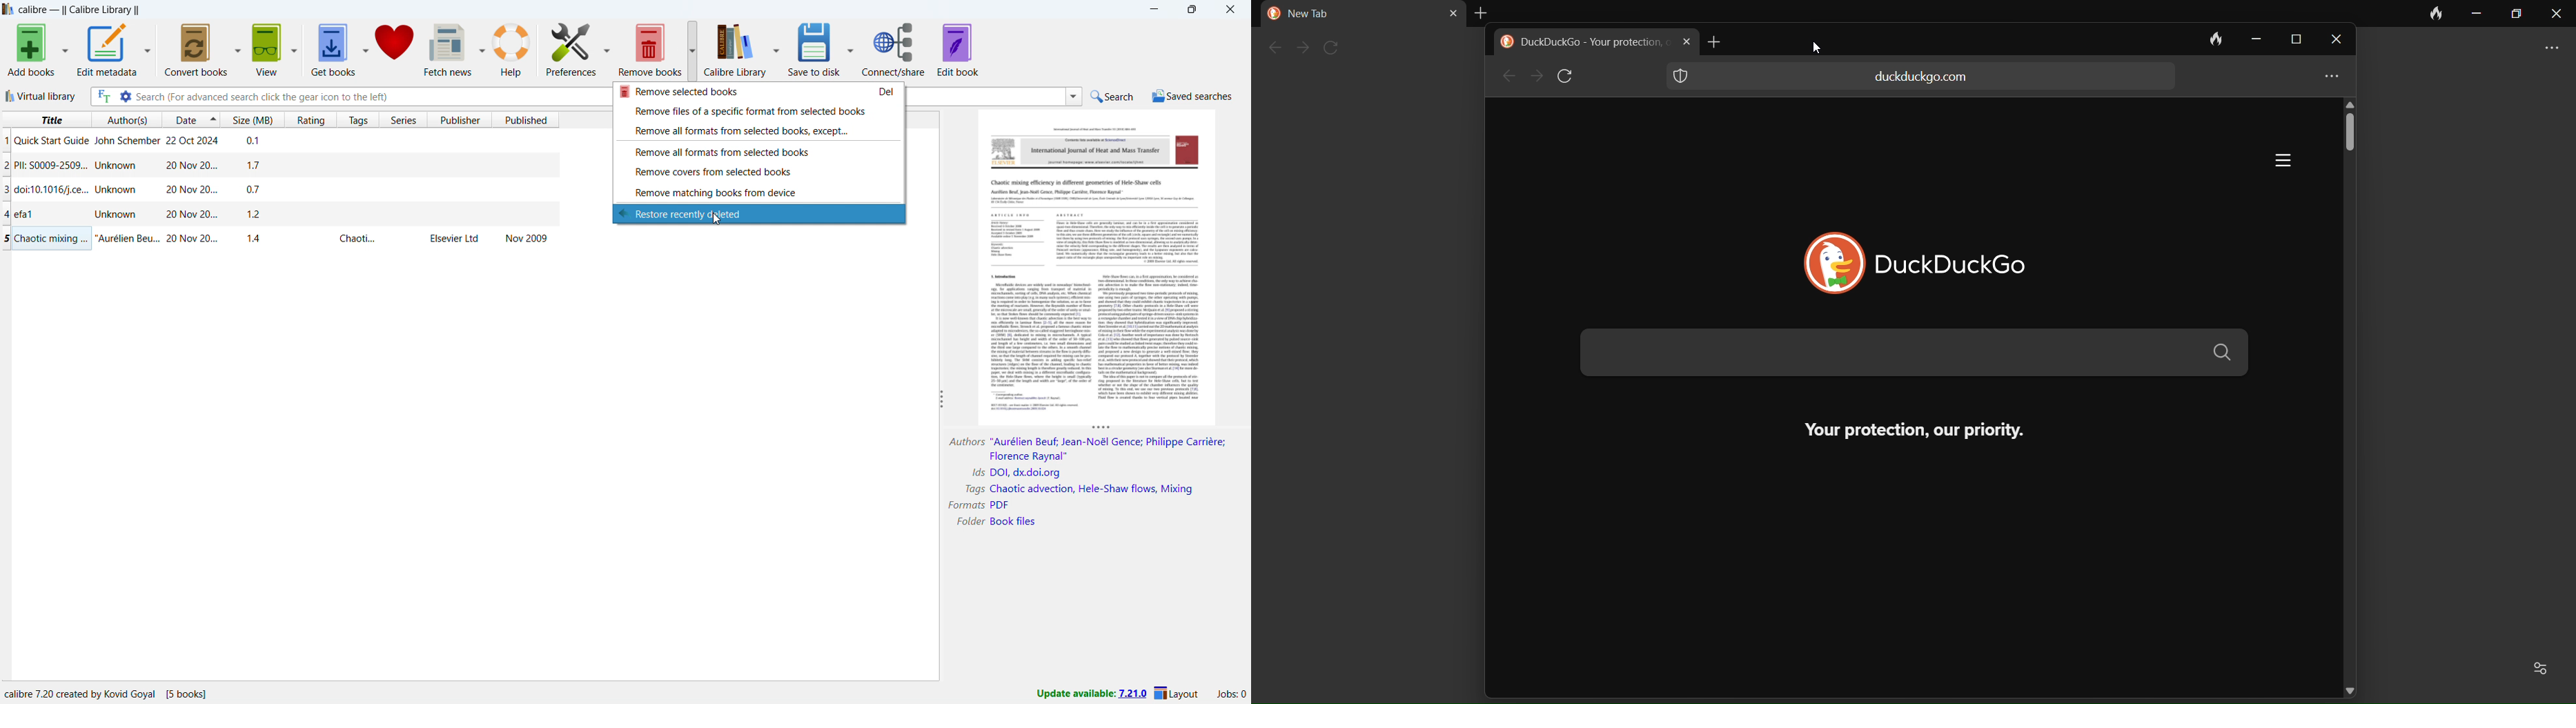  What do you see at coordinates (311, 121) in the screenshot?
I see `sort by rating` at bounding box center [311, 121].